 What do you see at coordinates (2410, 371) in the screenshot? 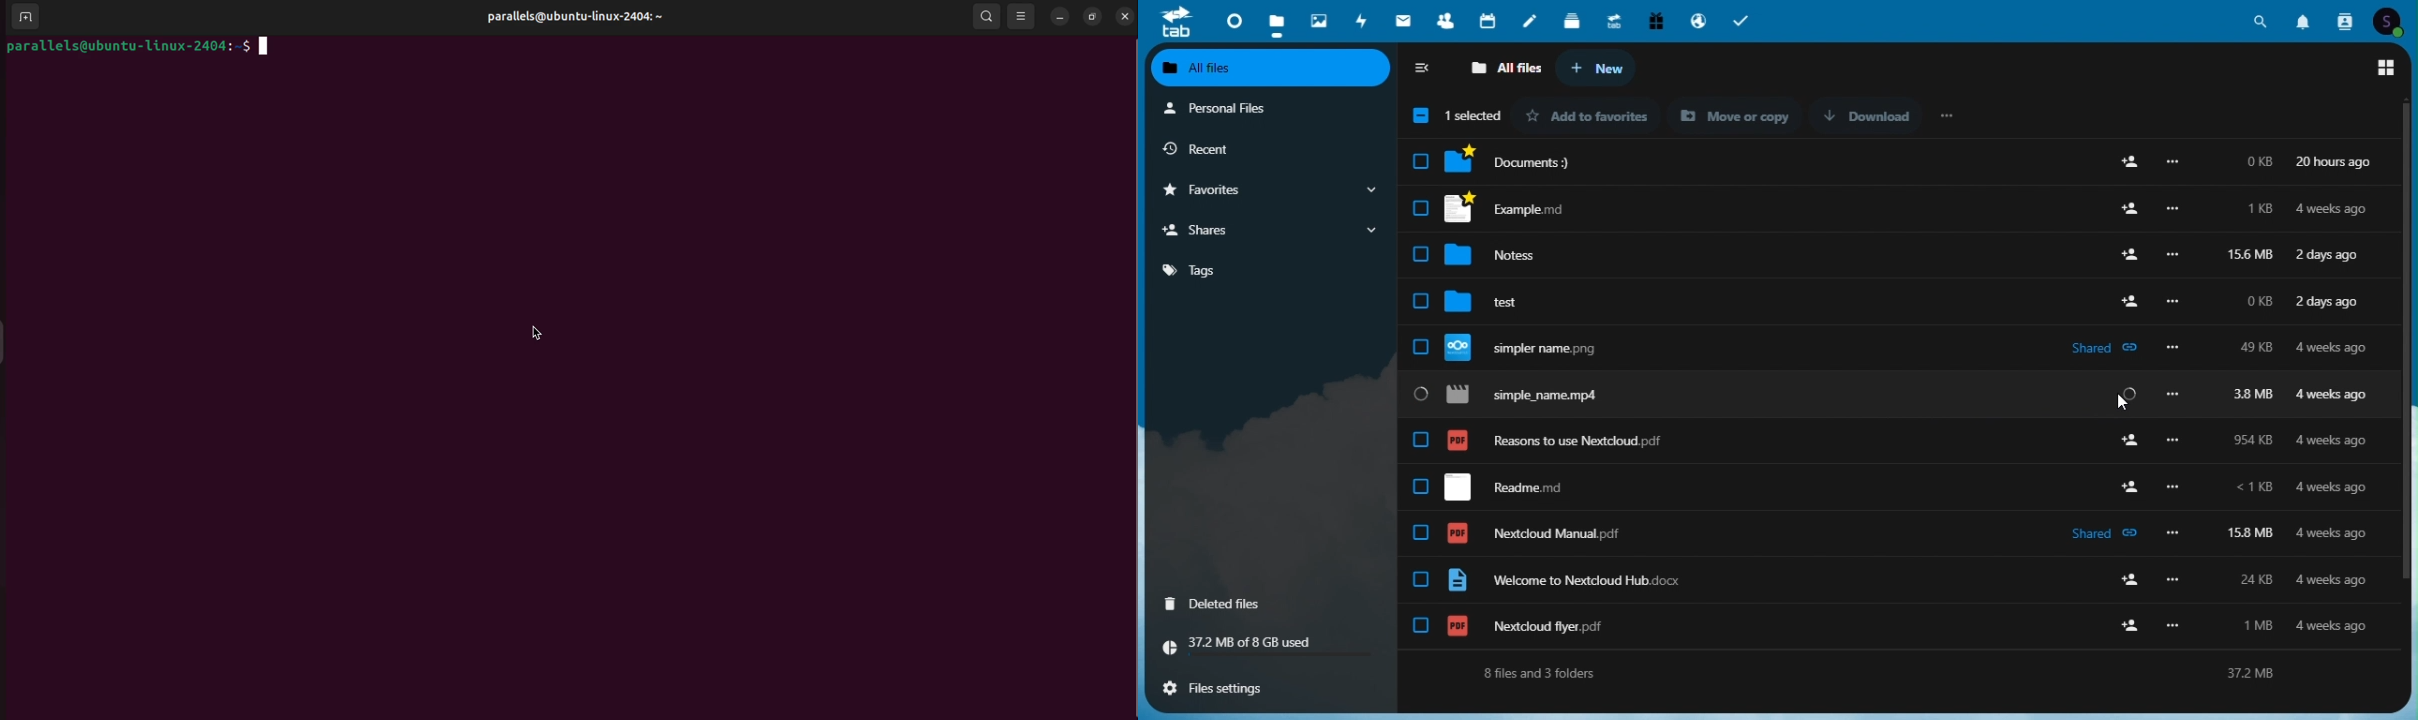
I see `Vertical scroll bar` at bounding box center [2410, 371].